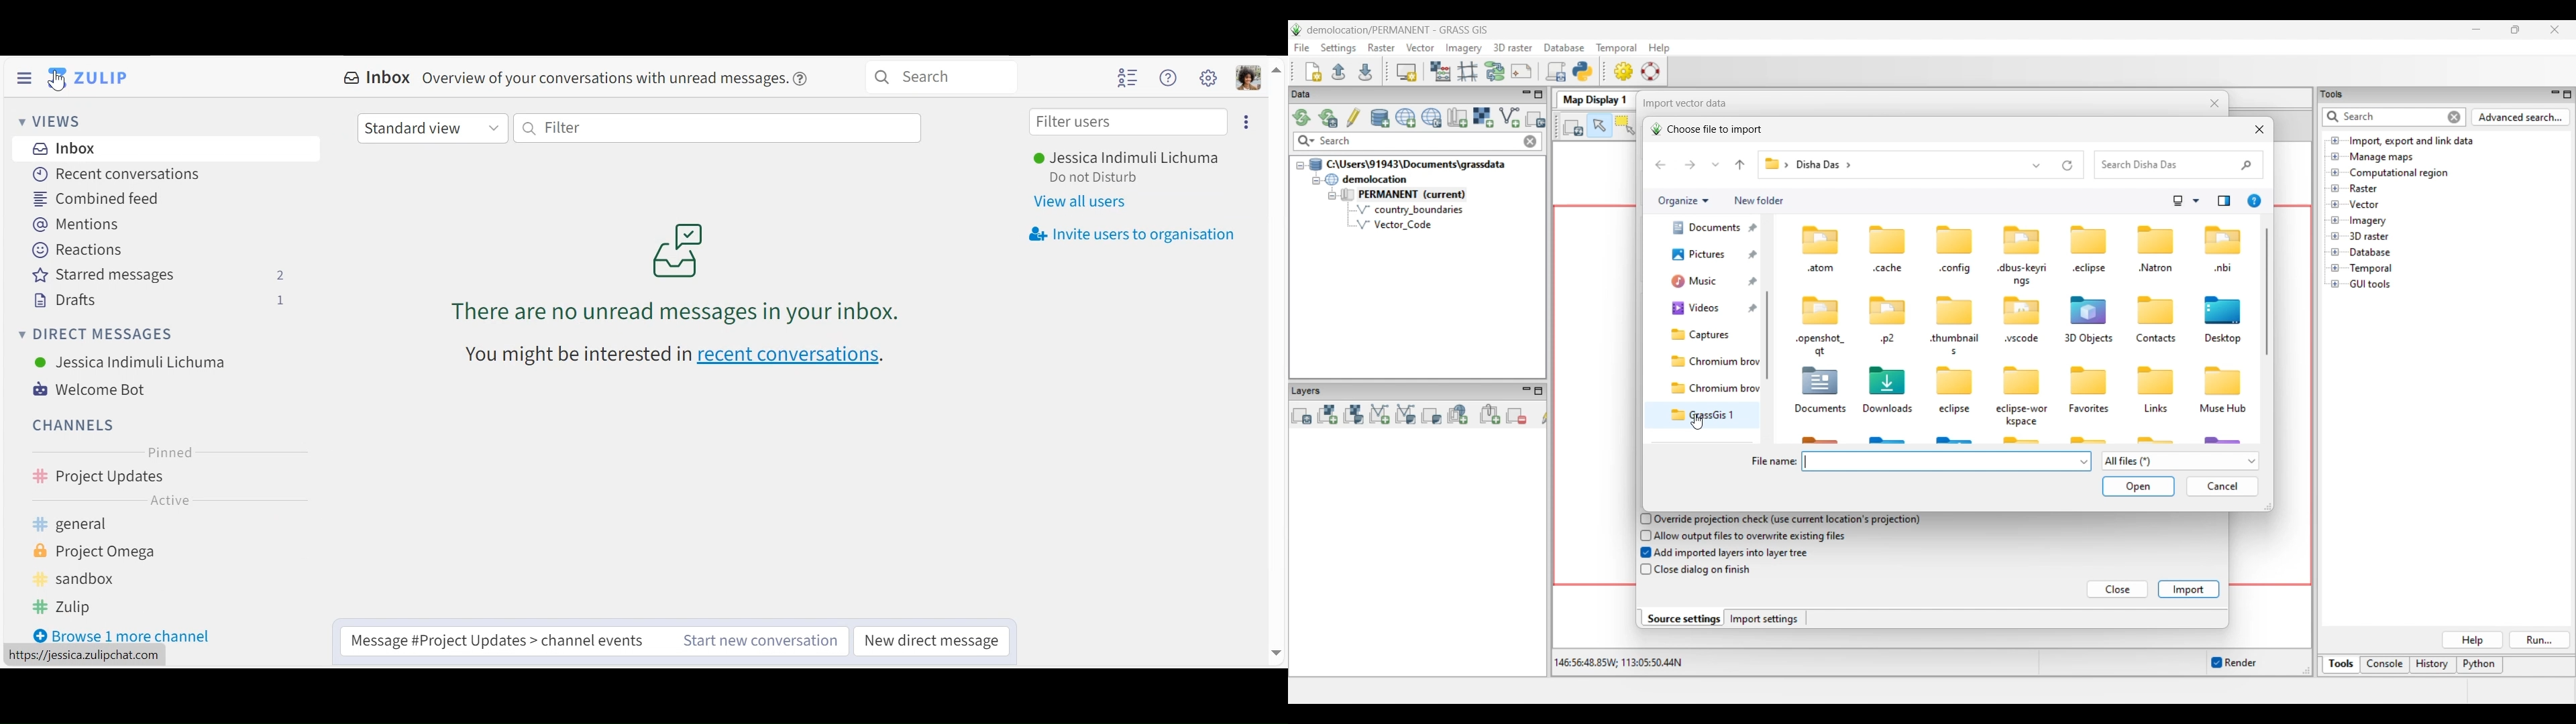  I want to click on Message #Project Updates > channel events, so click(498, 642).